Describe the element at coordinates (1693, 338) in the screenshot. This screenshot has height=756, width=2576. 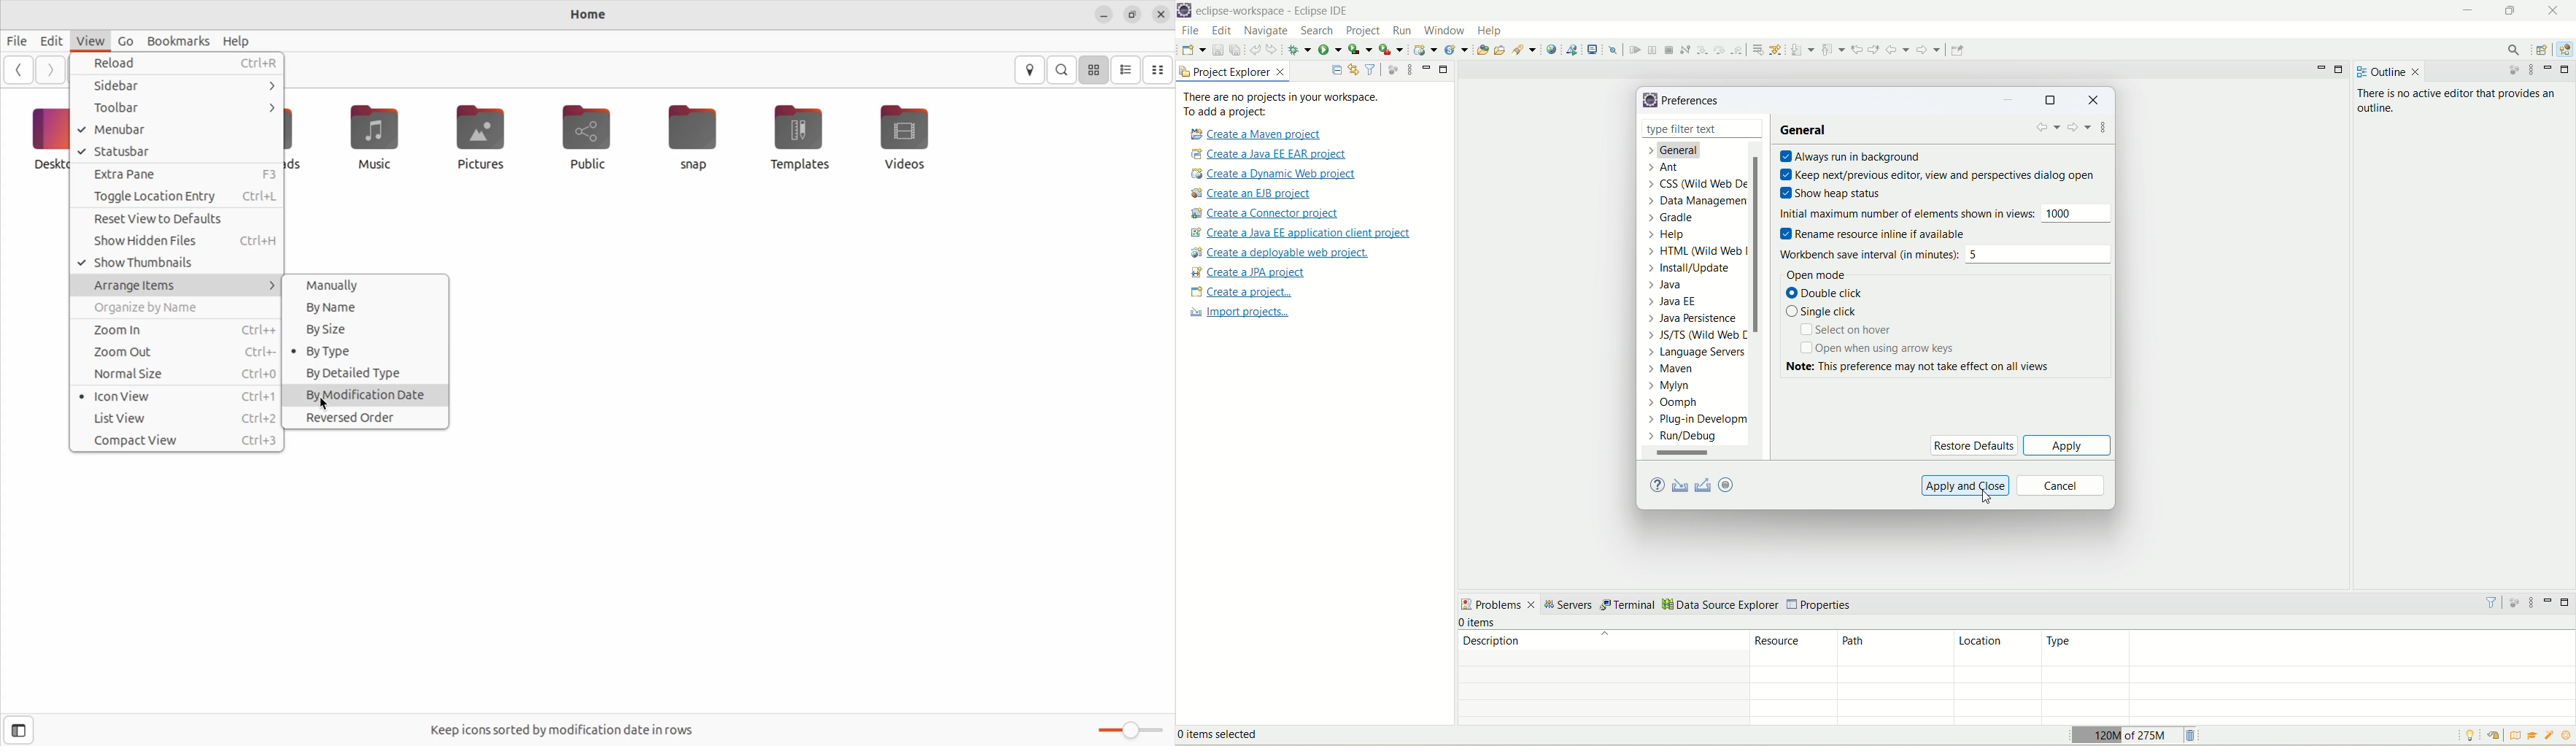
I see `JS/TS` at that location.